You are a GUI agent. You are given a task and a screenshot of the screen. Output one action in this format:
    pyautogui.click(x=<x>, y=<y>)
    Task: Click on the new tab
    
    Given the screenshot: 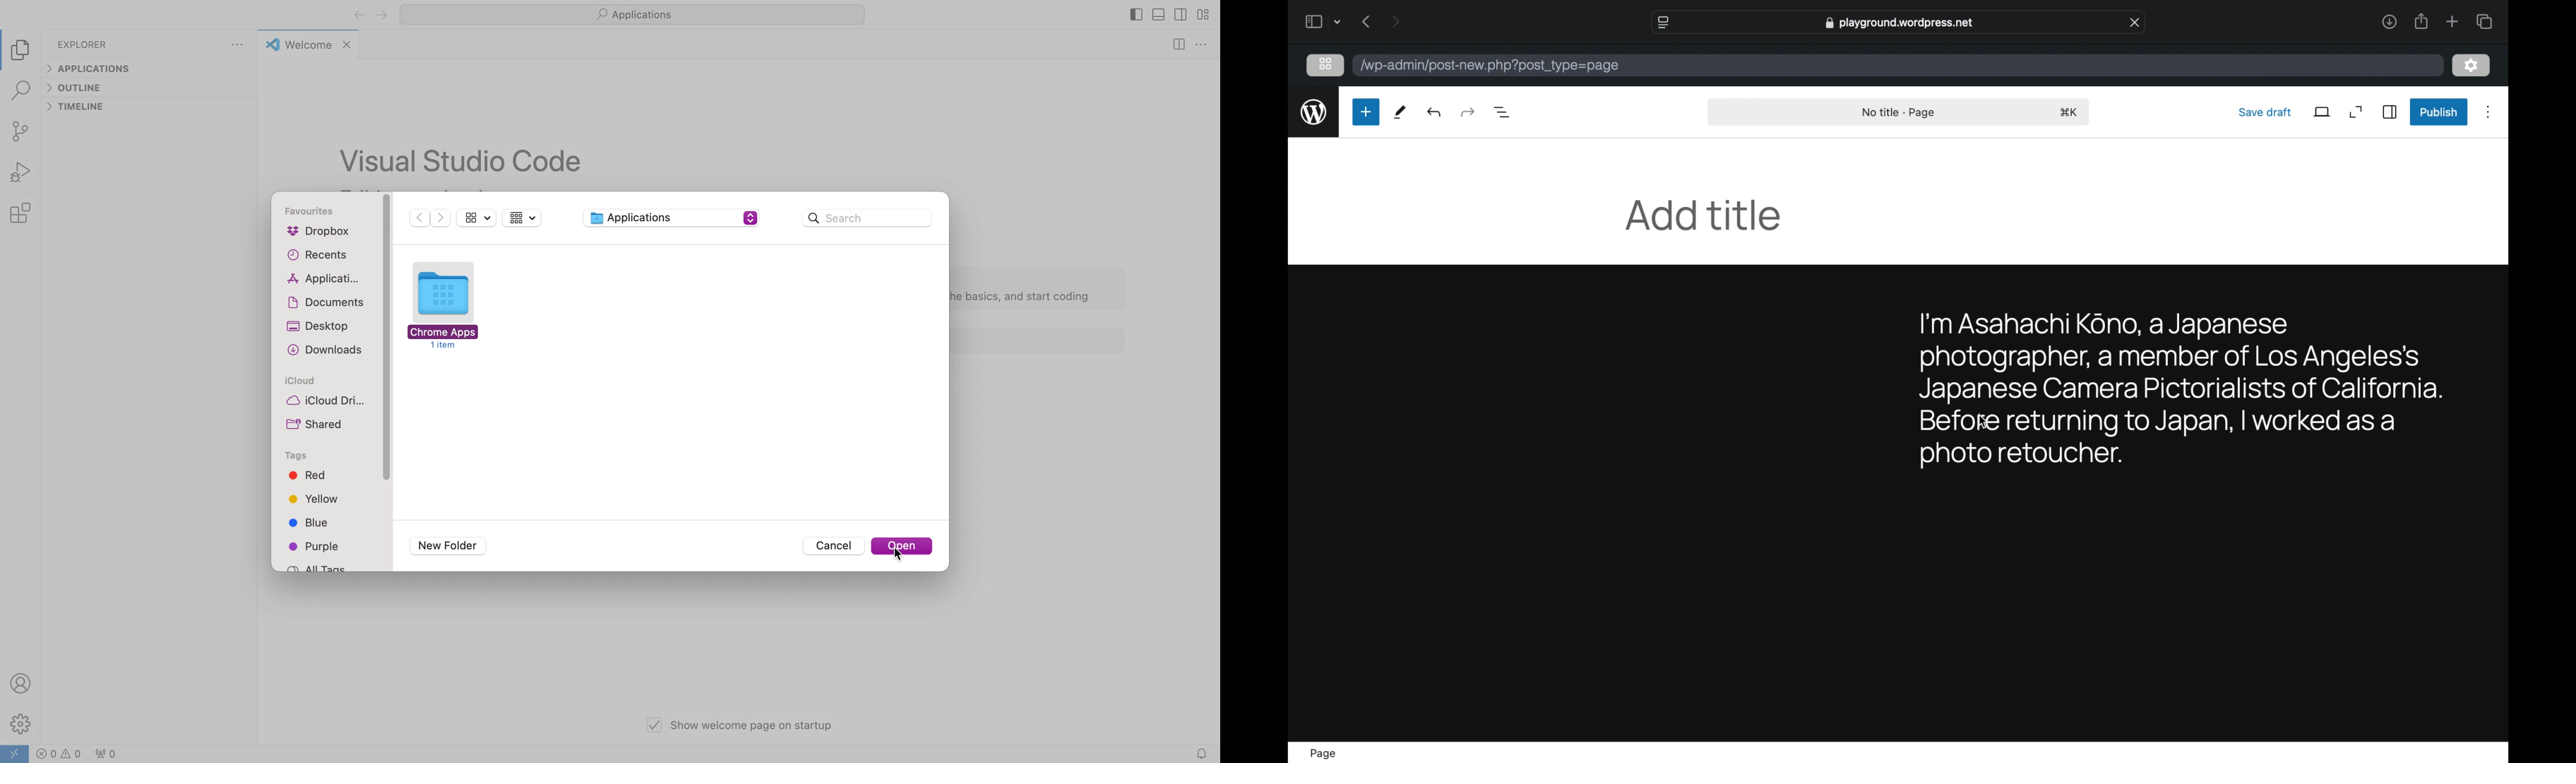 What is the action you would take?
    pyautogui.click(x=2452, y=21)
    